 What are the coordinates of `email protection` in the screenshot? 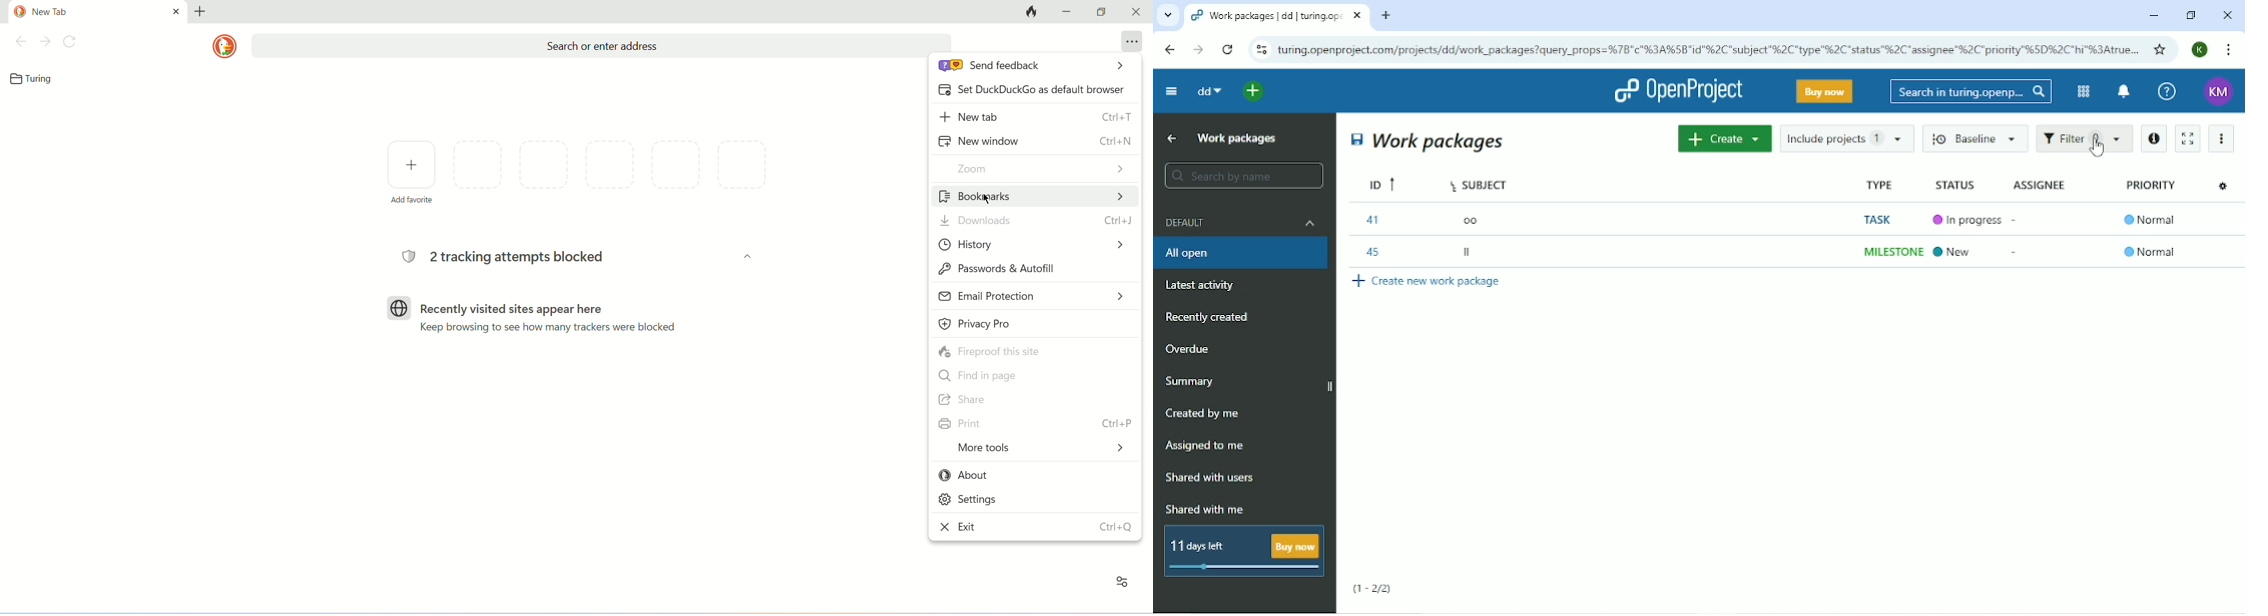 It's located at (1034, 297).